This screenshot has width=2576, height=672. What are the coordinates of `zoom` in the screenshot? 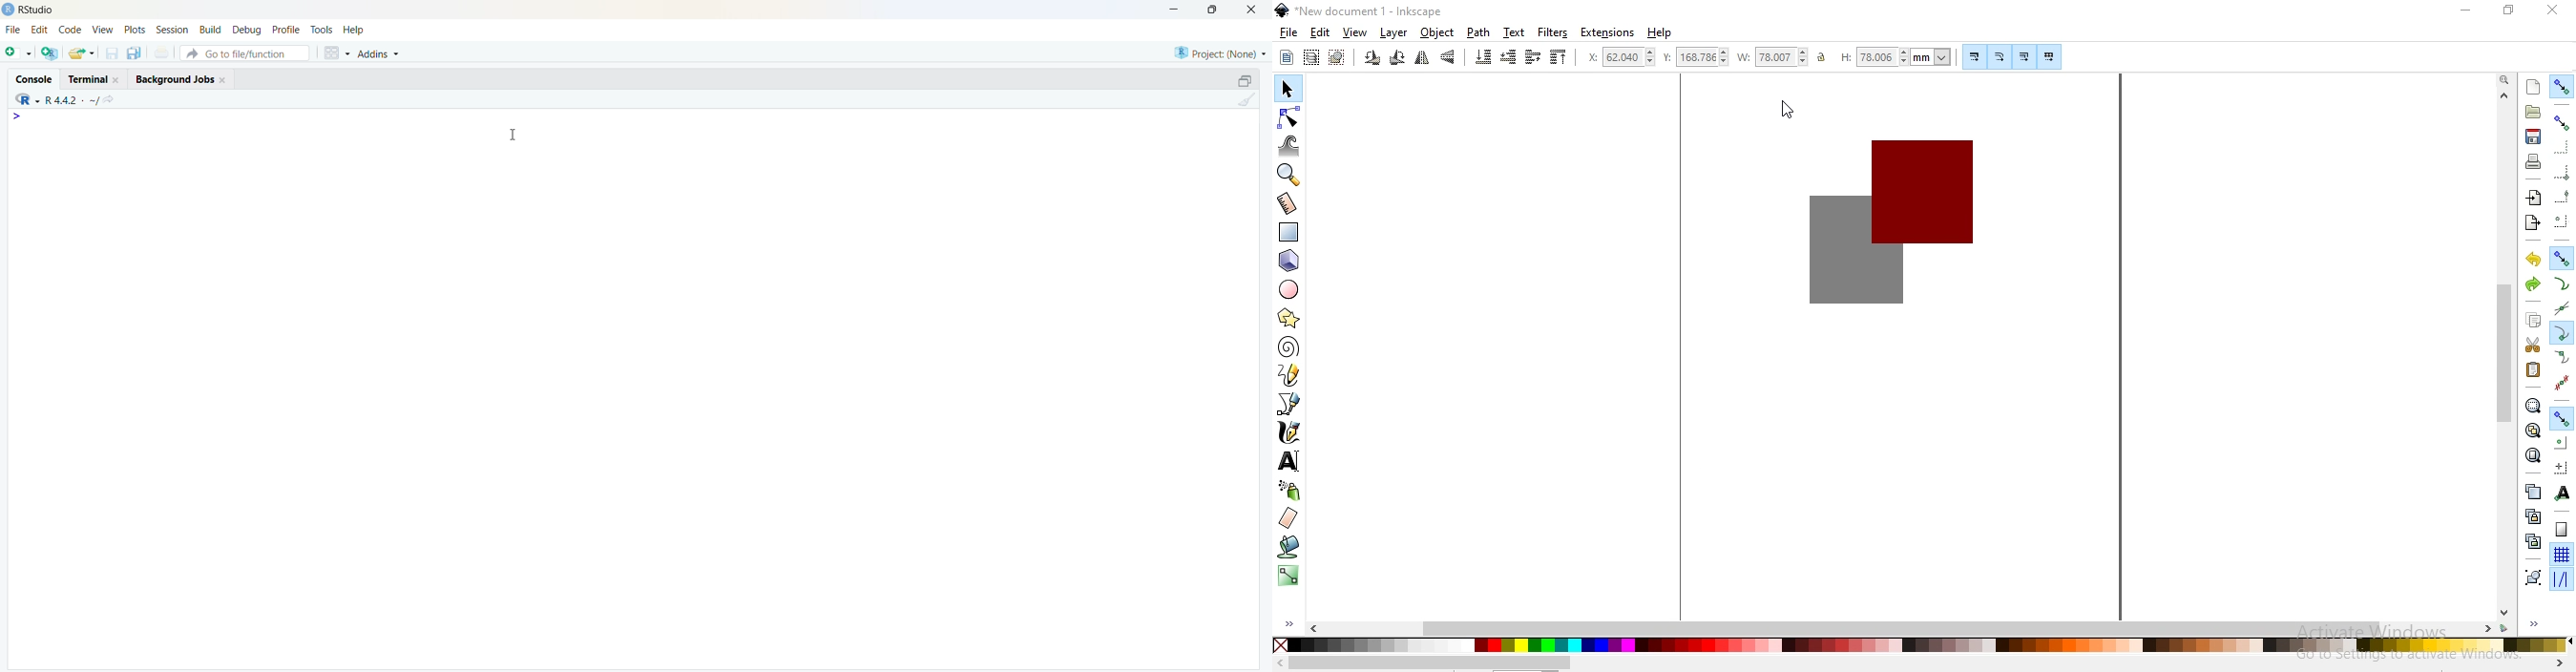 It's located at (2504, 80).